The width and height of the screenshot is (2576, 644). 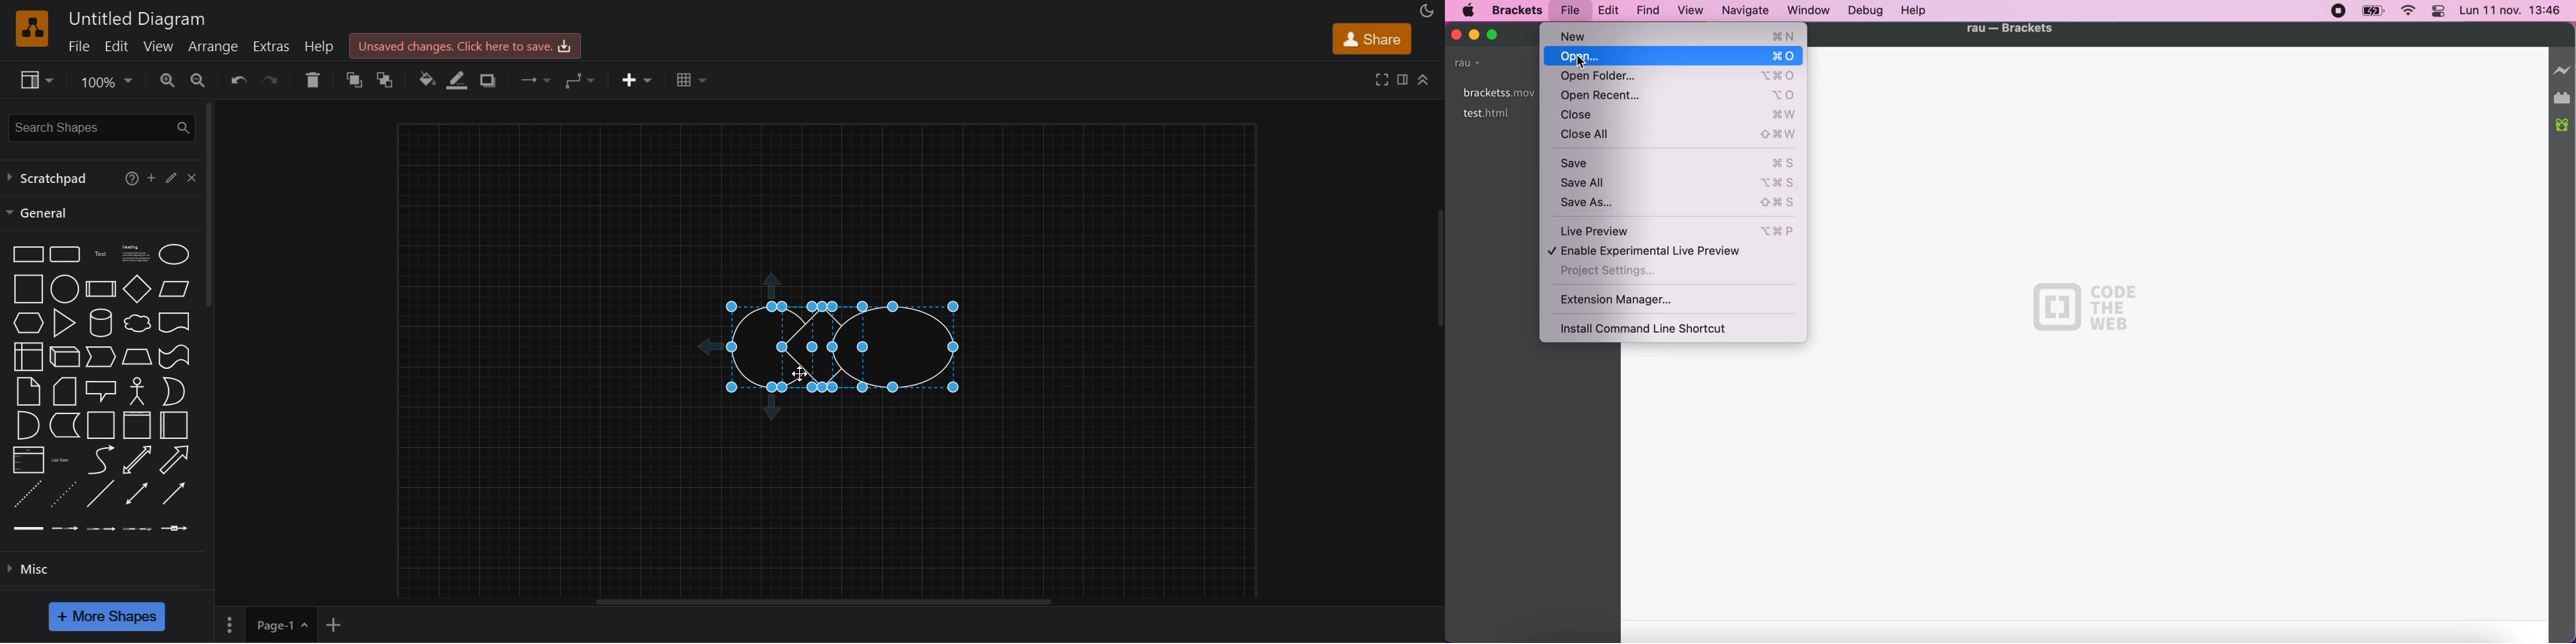 I want to click on click here to save, so click(x=464, y=45).